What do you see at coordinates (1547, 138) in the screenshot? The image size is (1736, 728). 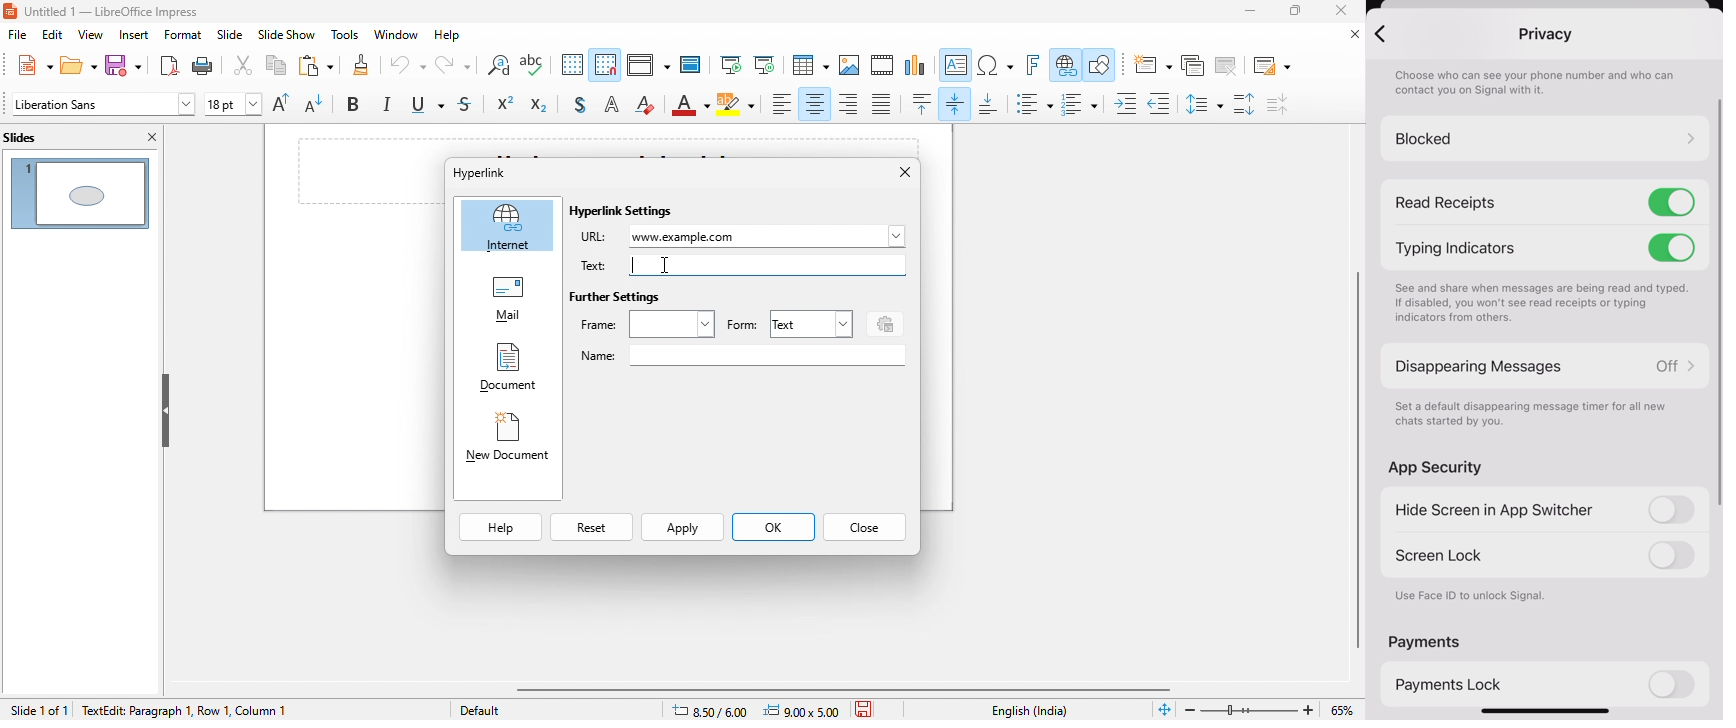 I see `blocked` at bounding box center [1547, 138].